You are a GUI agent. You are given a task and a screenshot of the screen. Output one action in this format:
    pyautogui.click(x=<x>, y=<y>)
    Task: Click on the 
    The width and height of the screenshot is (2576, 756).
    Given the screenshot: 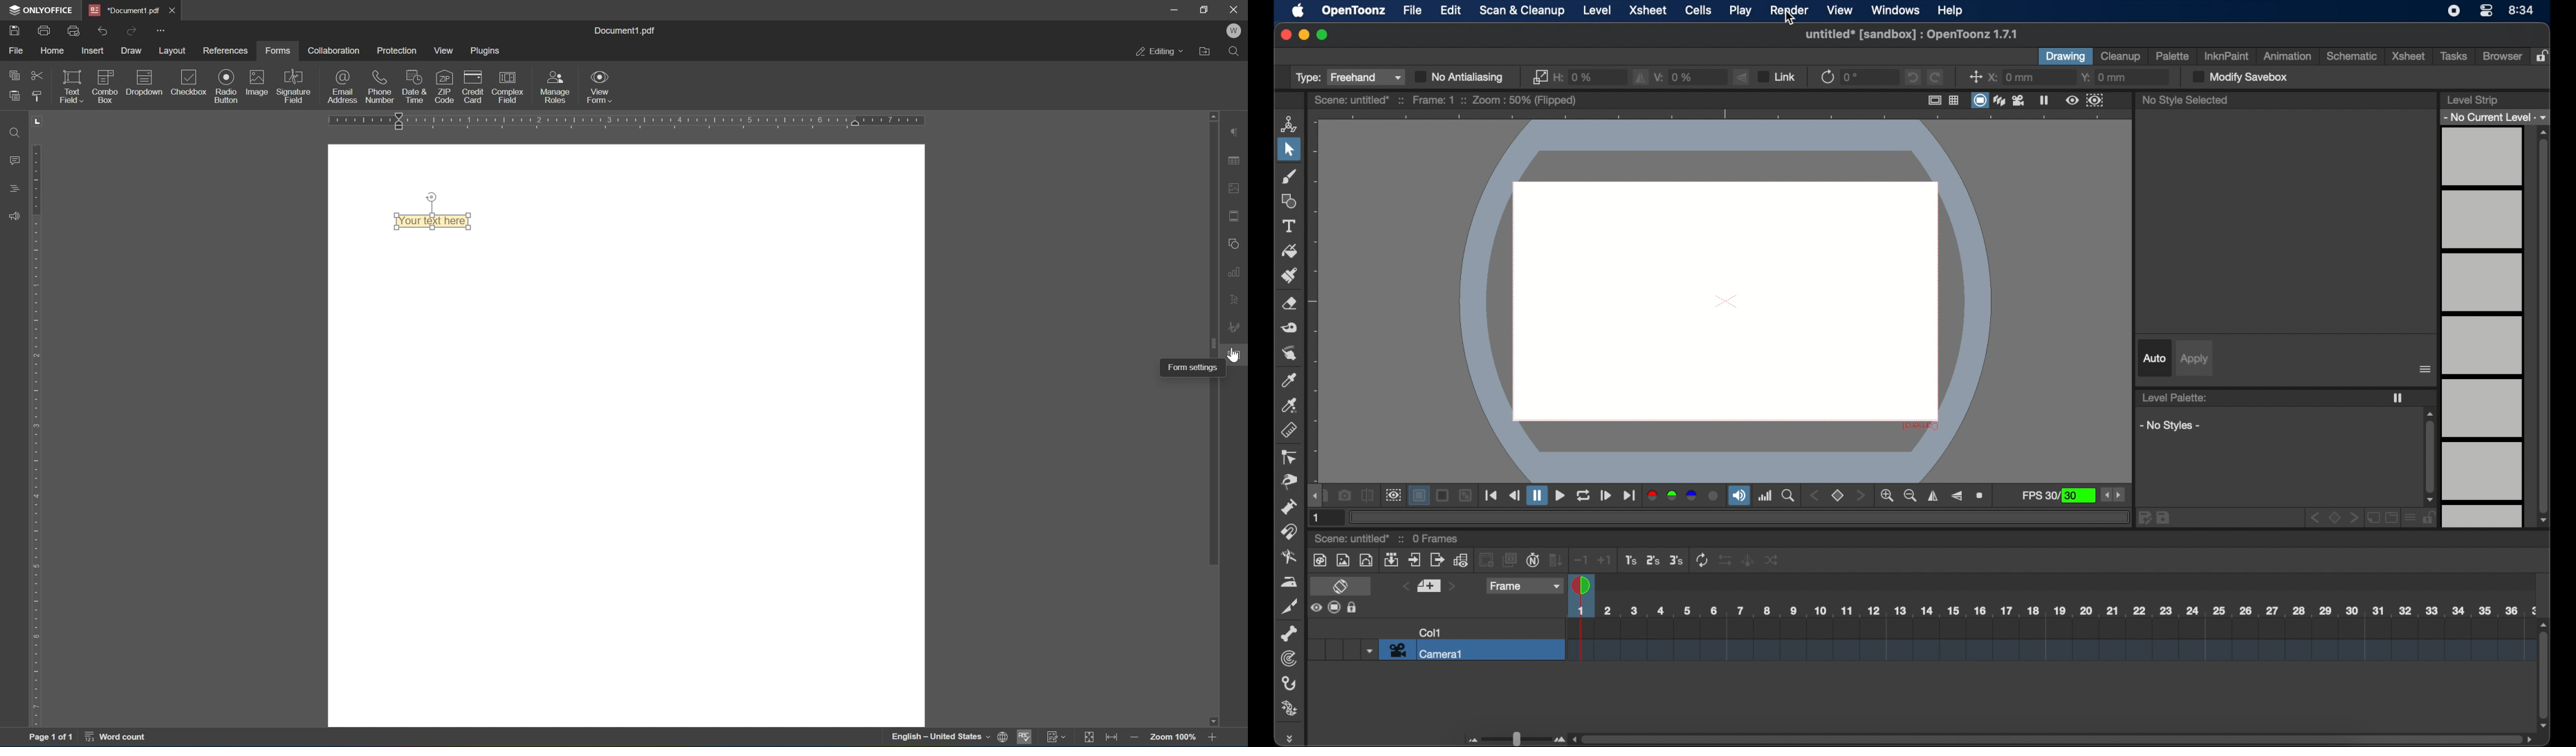 What is the action you would take?
    pyautogui.click(x=2317, y=517)
    